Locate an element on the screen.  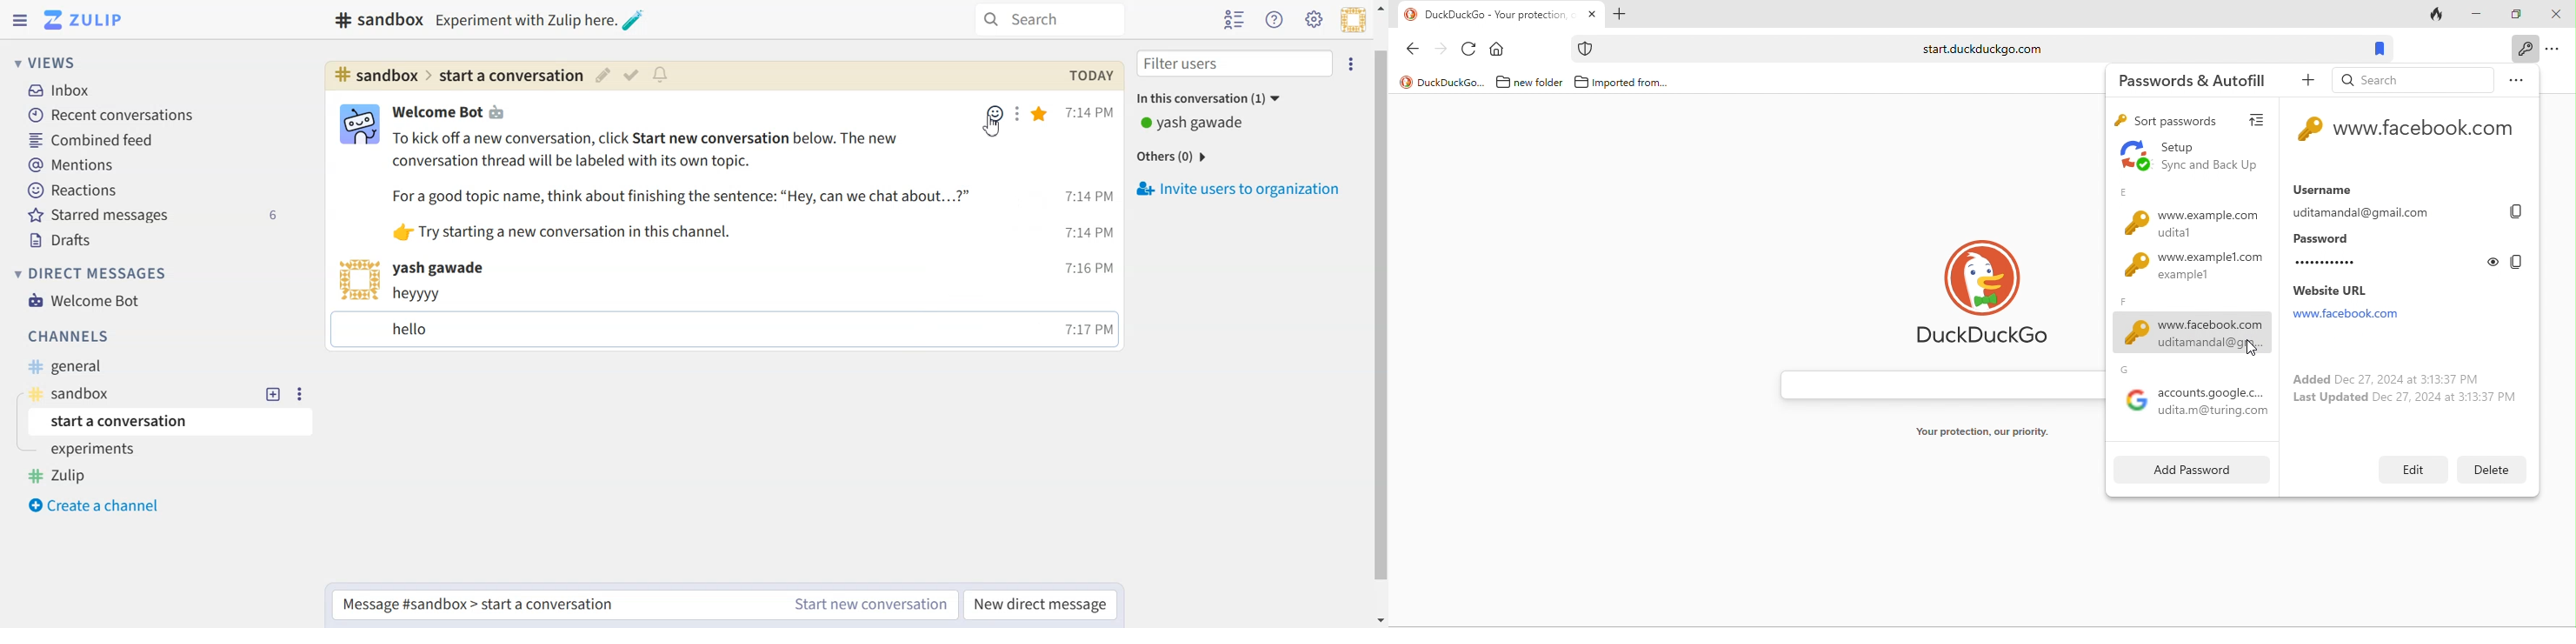
www.example.com is located at coordinates (2186, 216).